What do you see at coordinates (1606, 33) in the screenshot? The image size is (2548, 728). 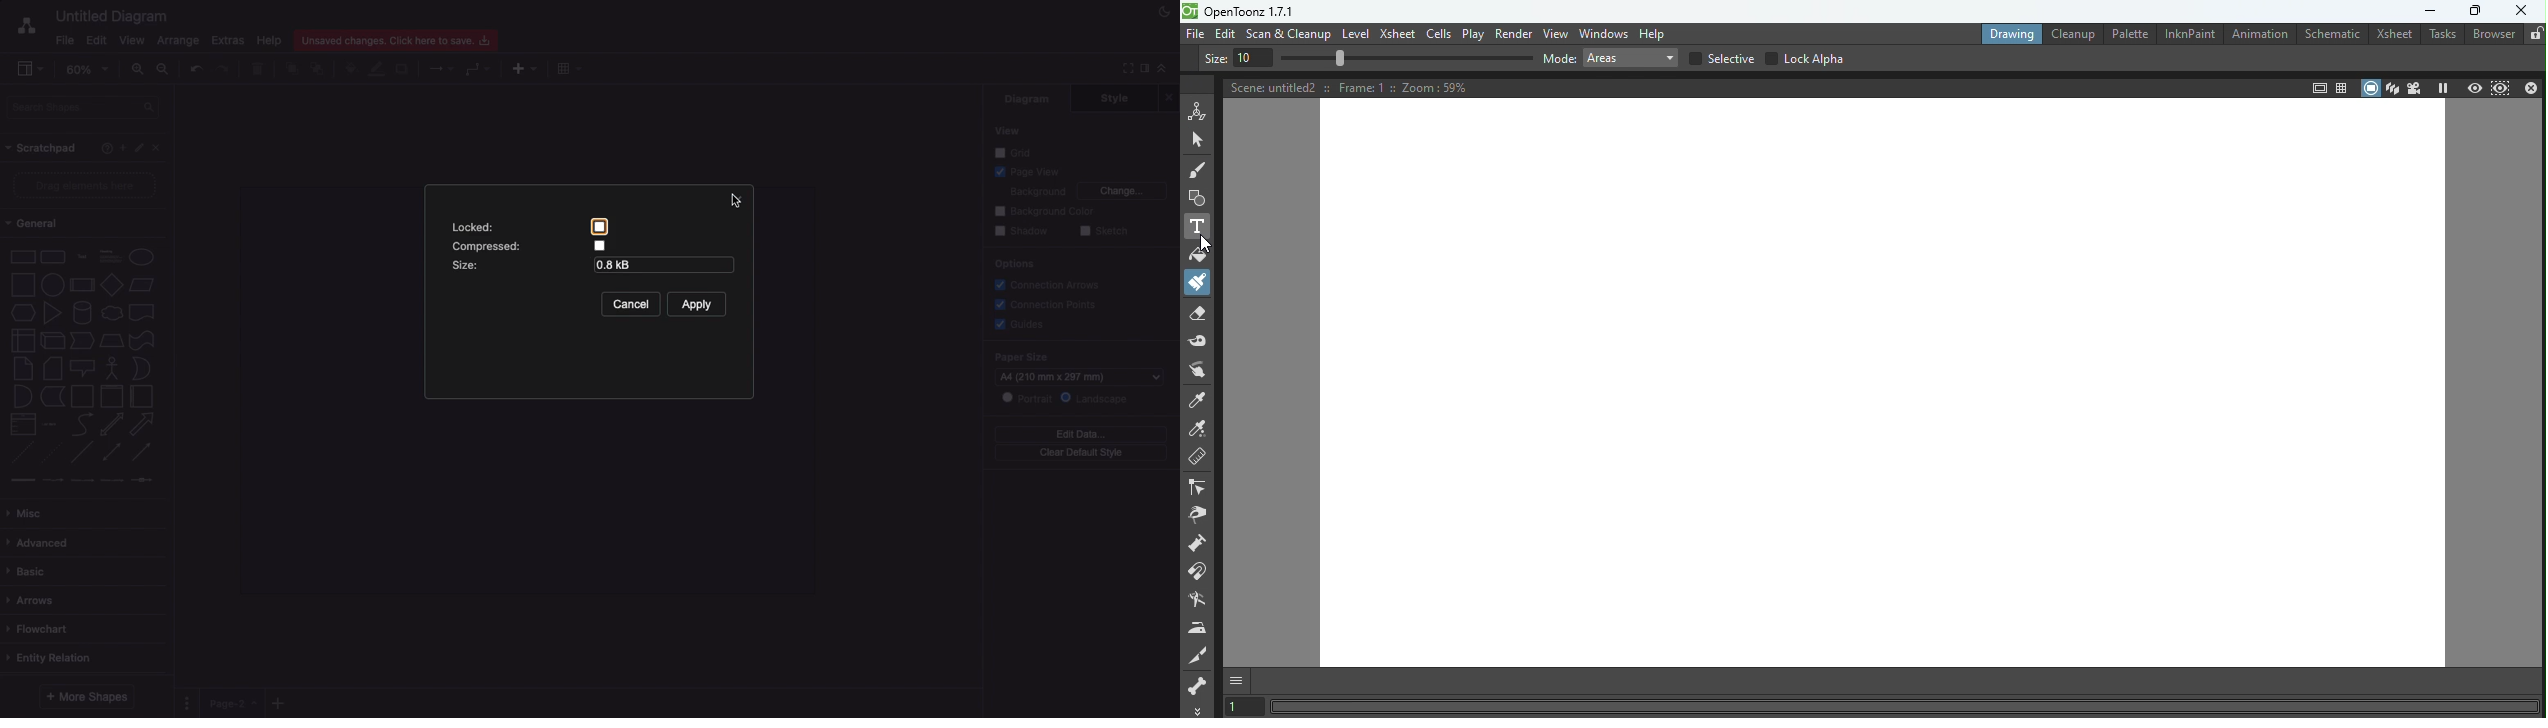 I see `Windows` at bounding box center [1606, 33].